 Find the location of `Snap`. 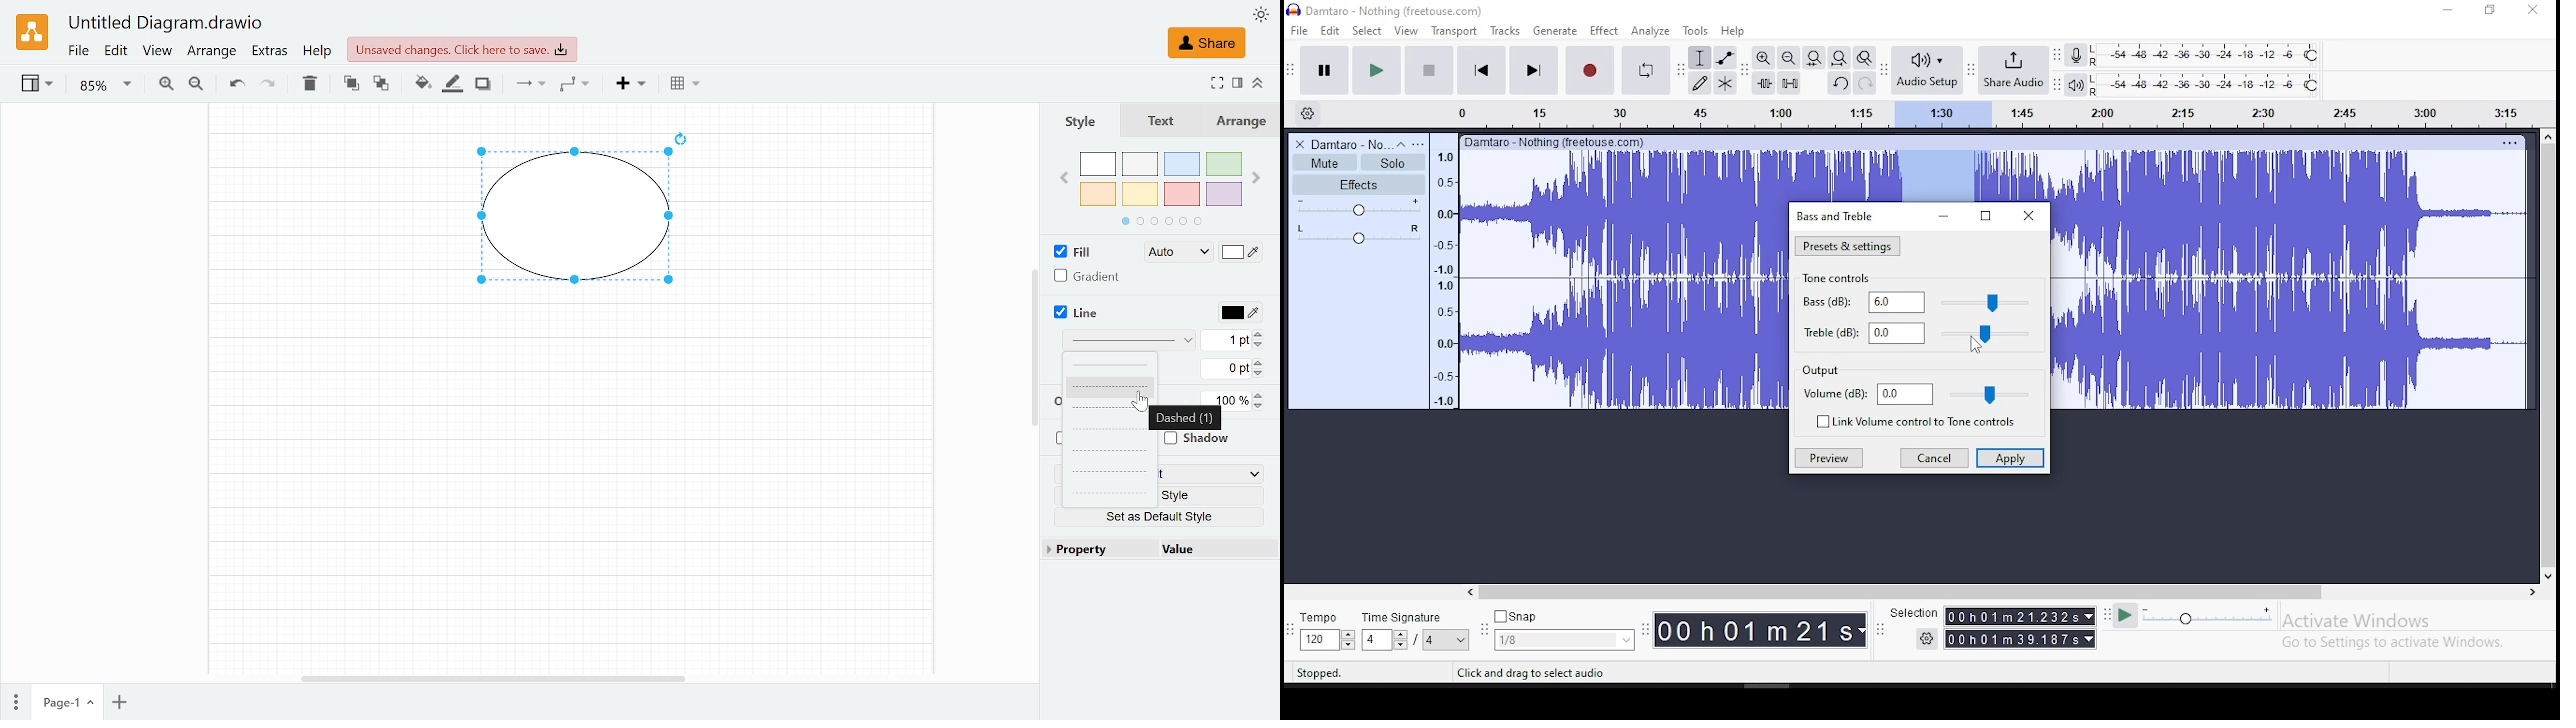

Snap is located at coordinates (1564, 617).